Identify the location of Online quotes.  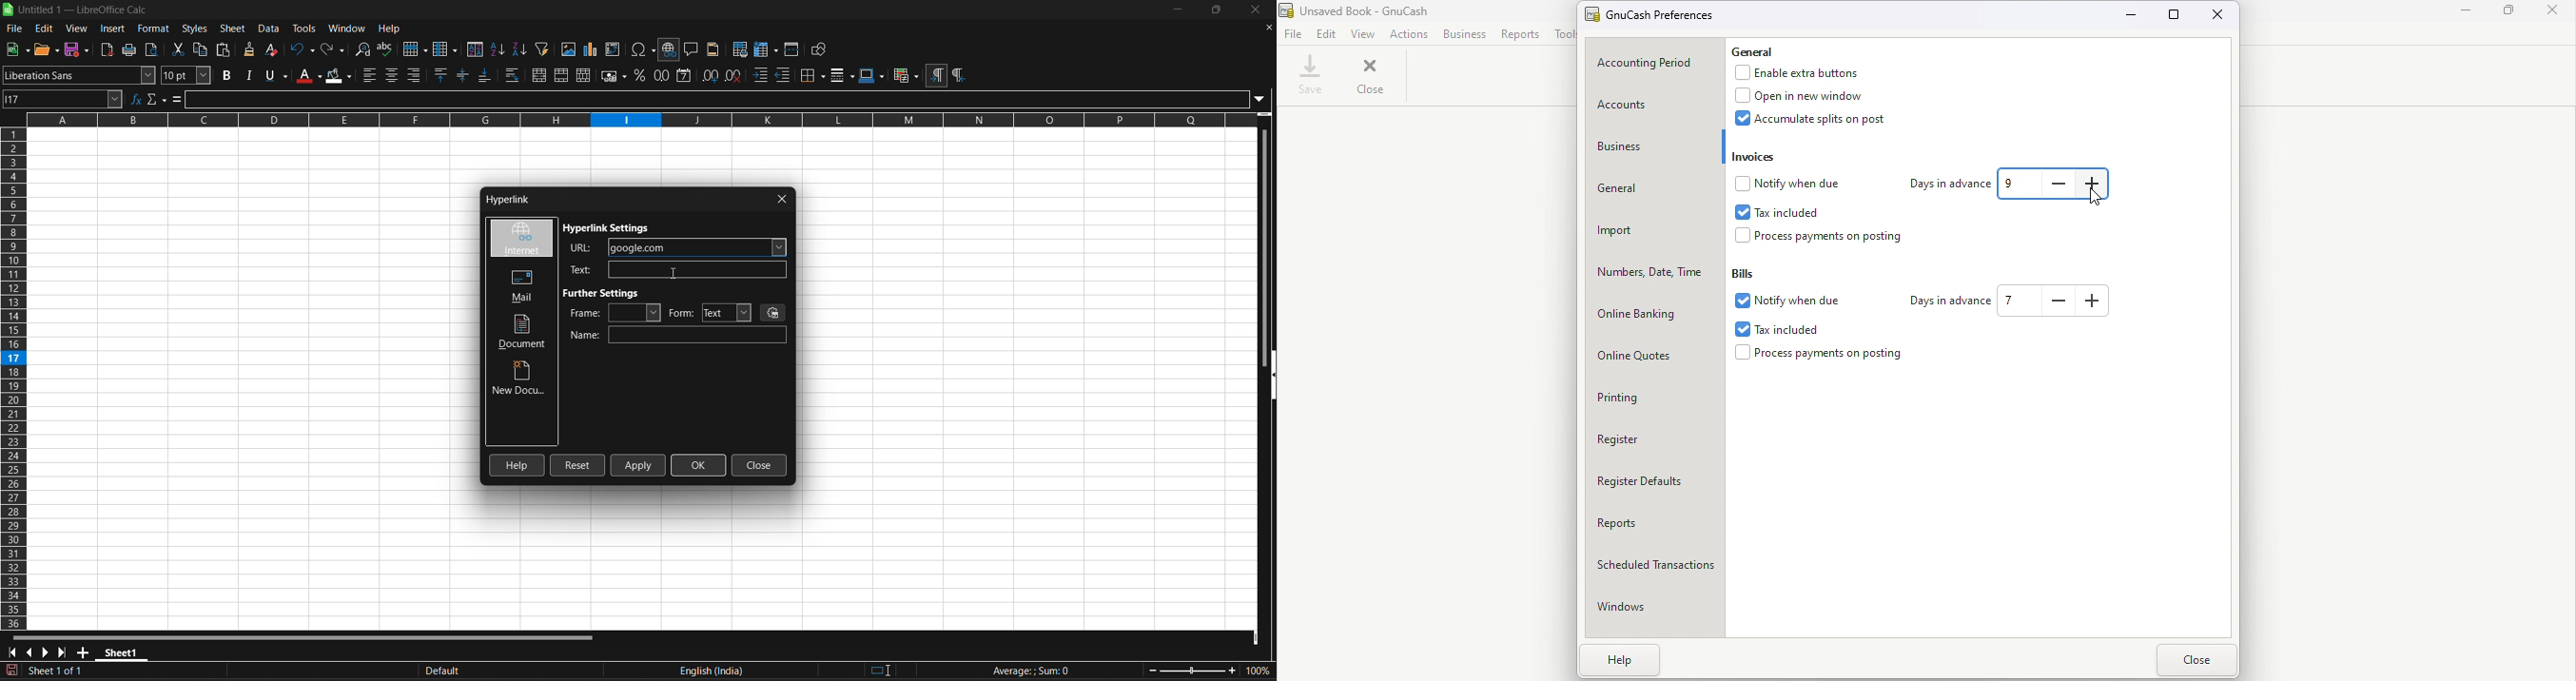
(1656, 357).